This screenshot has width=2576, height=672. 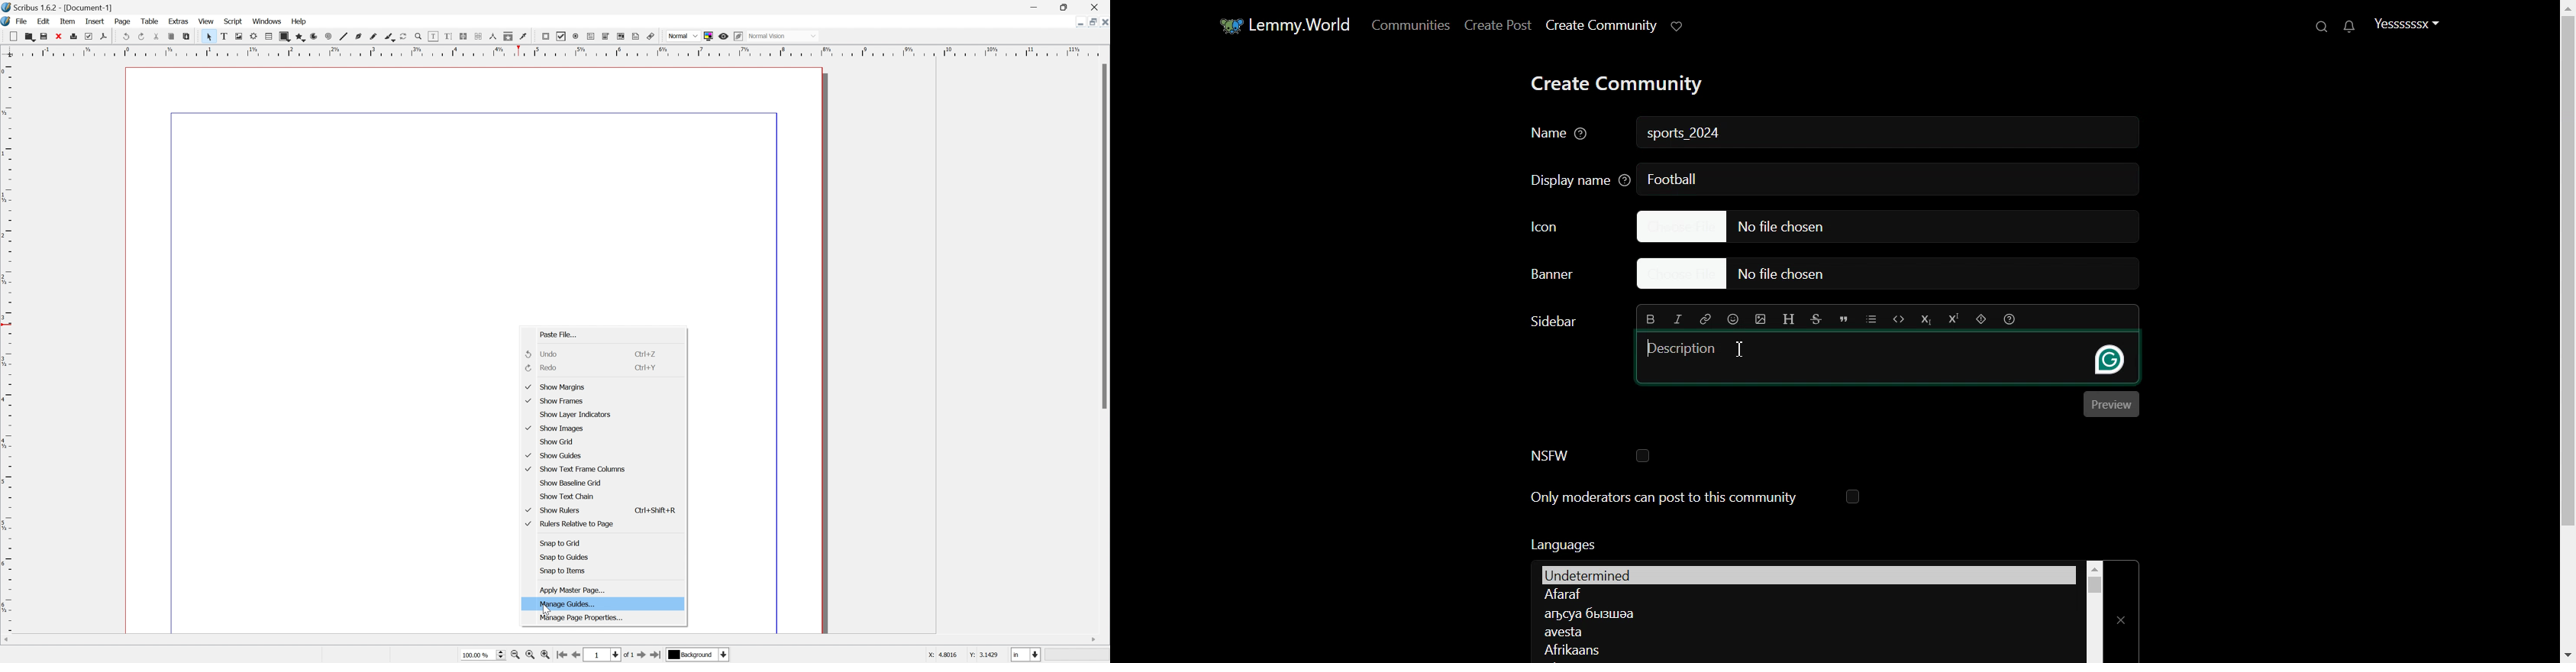 I want to click on spiral, so click(x=328, y=36).